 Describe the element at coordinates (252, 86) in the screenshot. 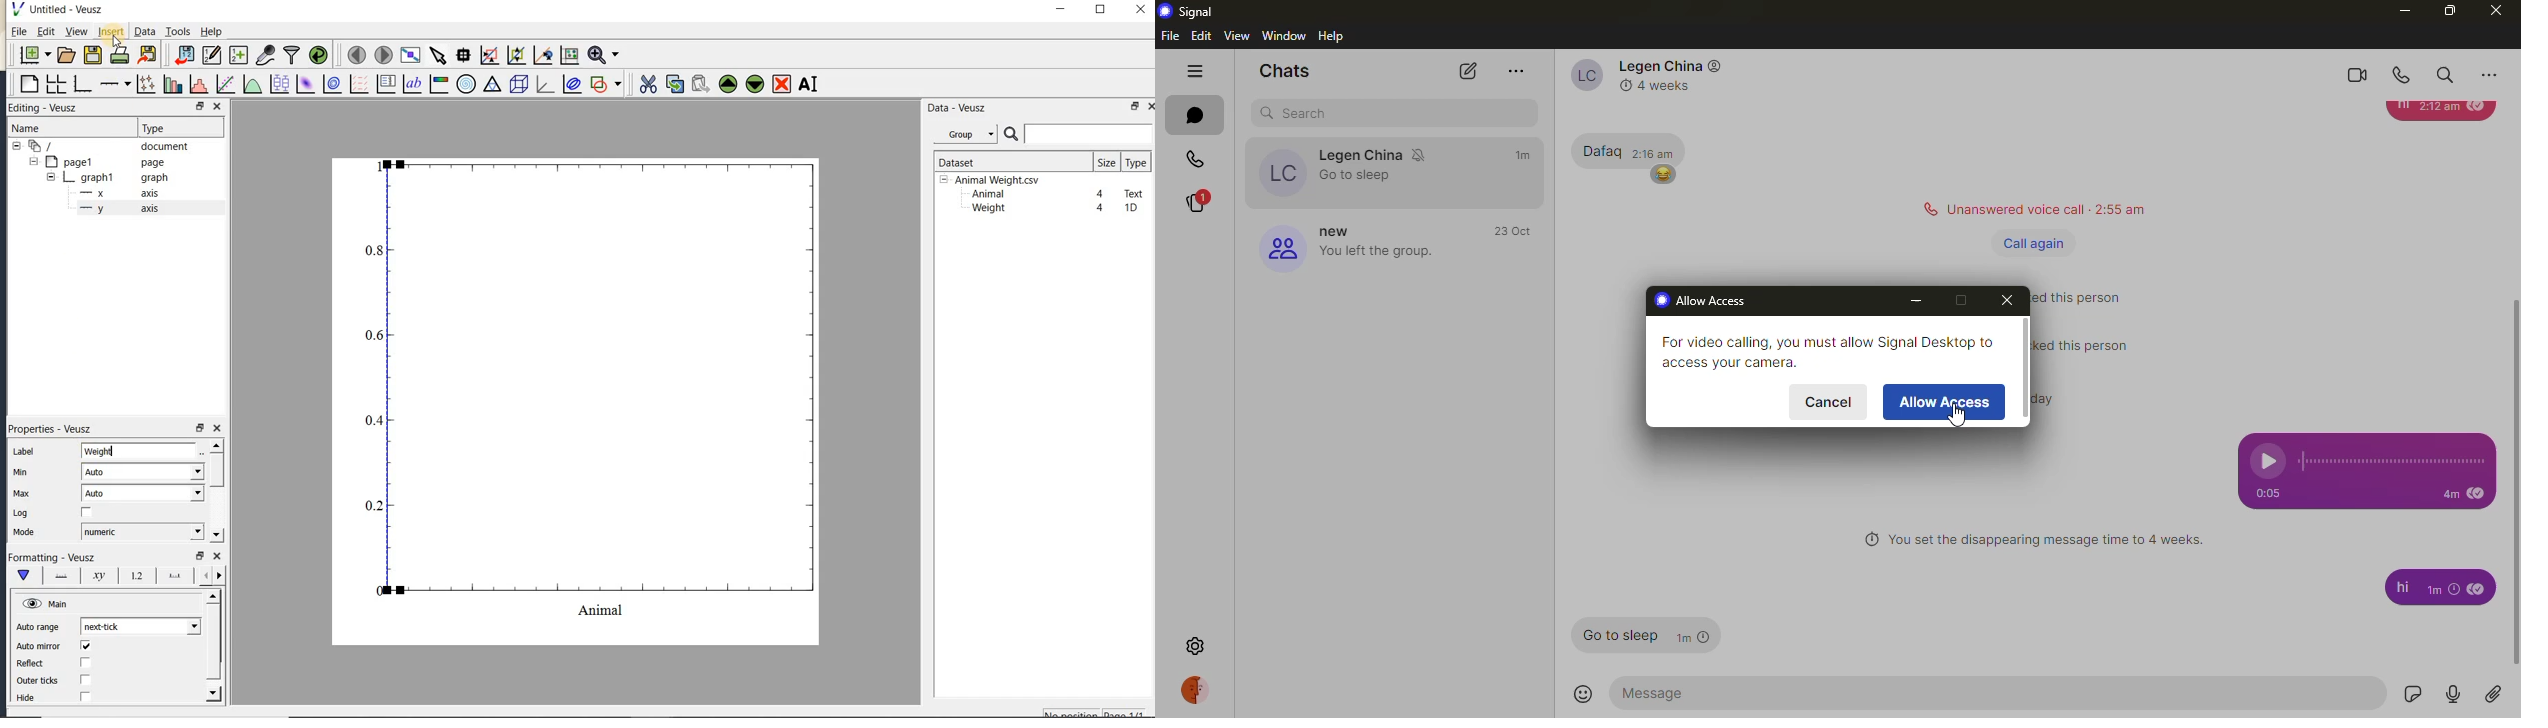

I see `plot a function` at that location.